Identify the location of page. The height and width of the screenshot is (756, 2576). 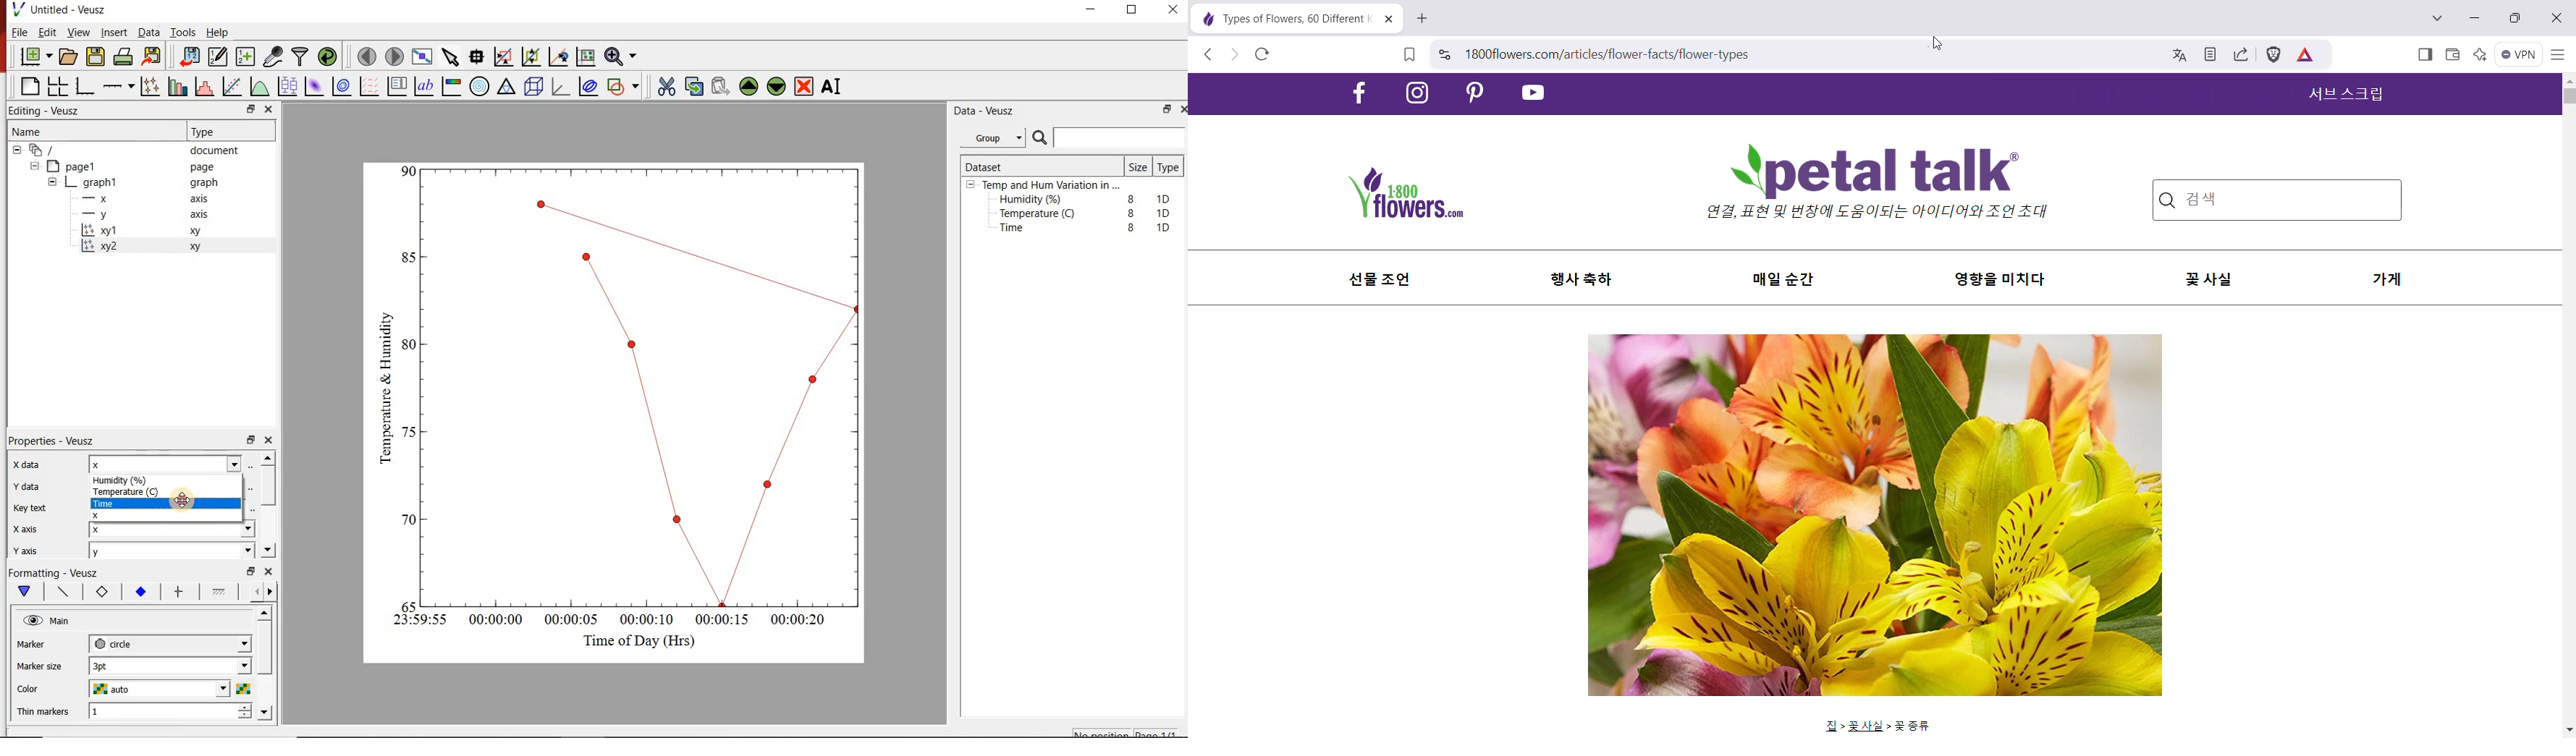
(205, 168).